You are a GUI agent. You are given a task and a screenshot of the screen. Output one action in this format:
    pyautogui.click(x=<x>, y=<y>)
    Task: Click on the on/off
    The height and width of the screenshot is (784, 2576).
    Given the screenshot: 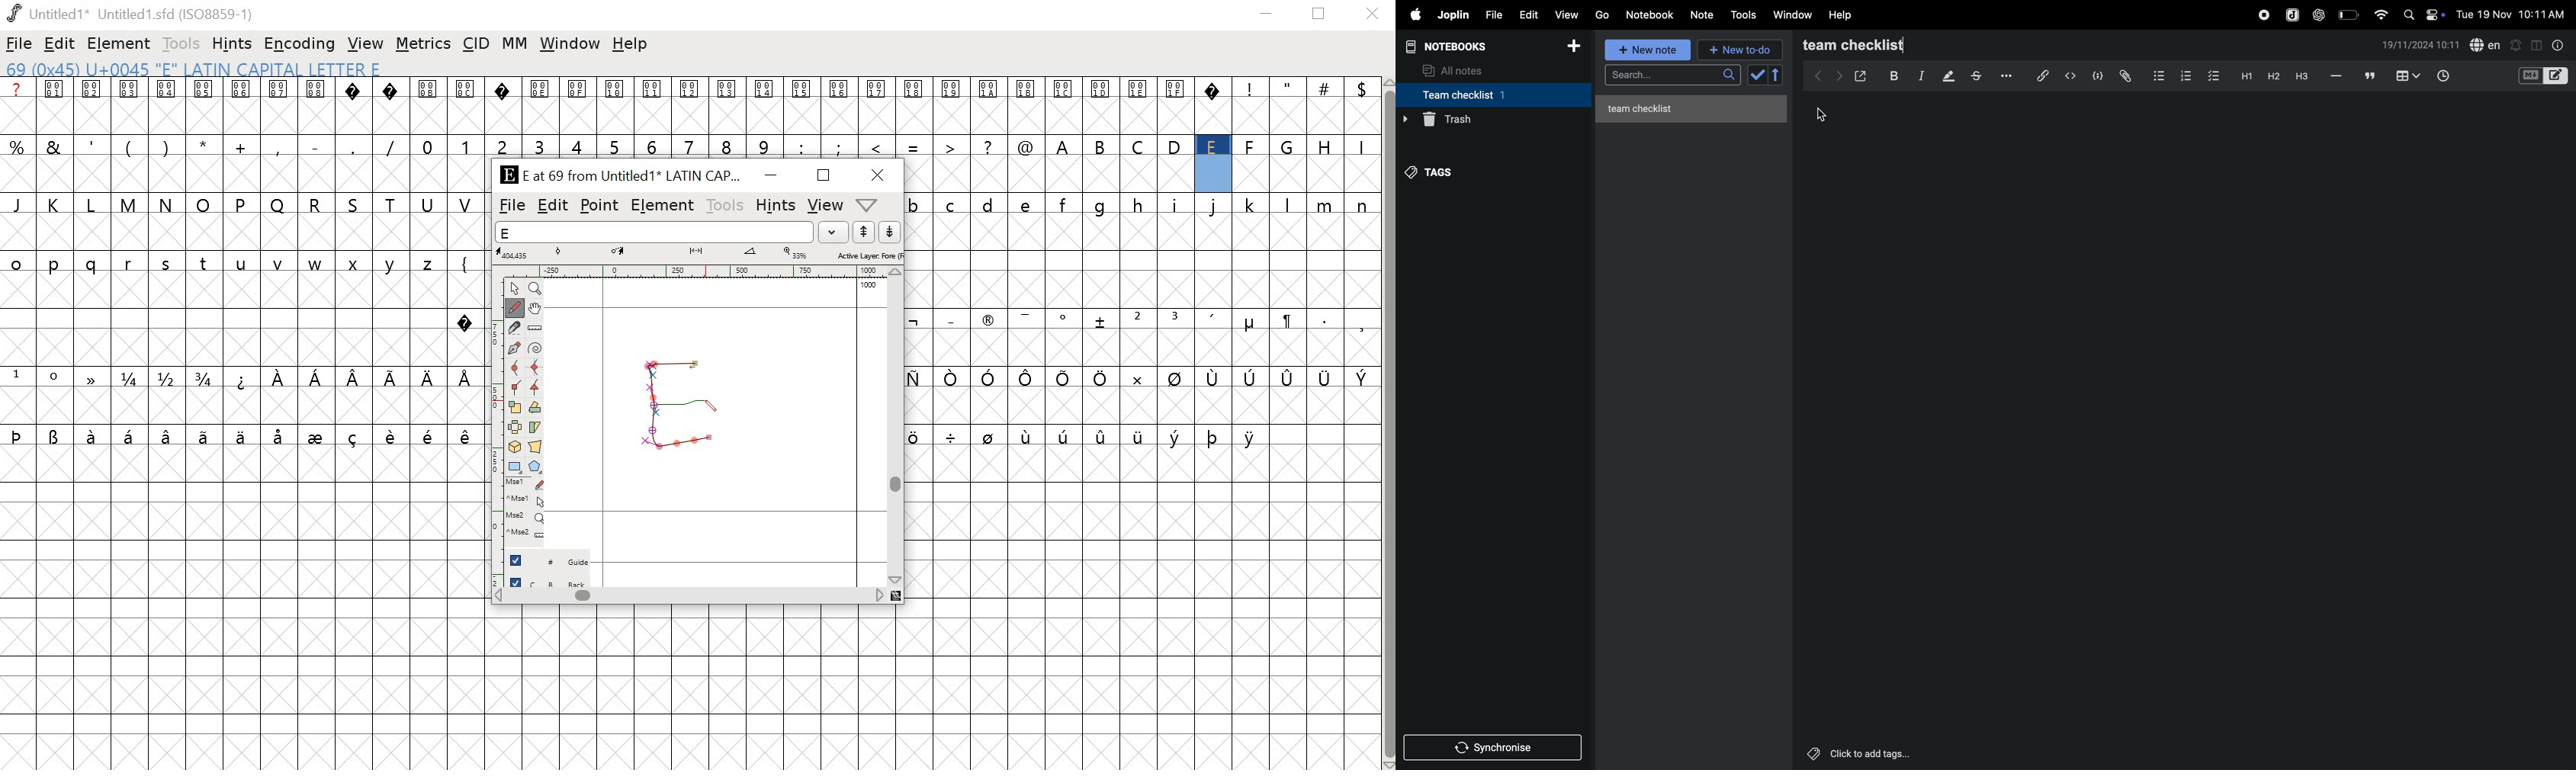 What is the action you would take?
    pyautogui.click(x=2438, y=14)
    